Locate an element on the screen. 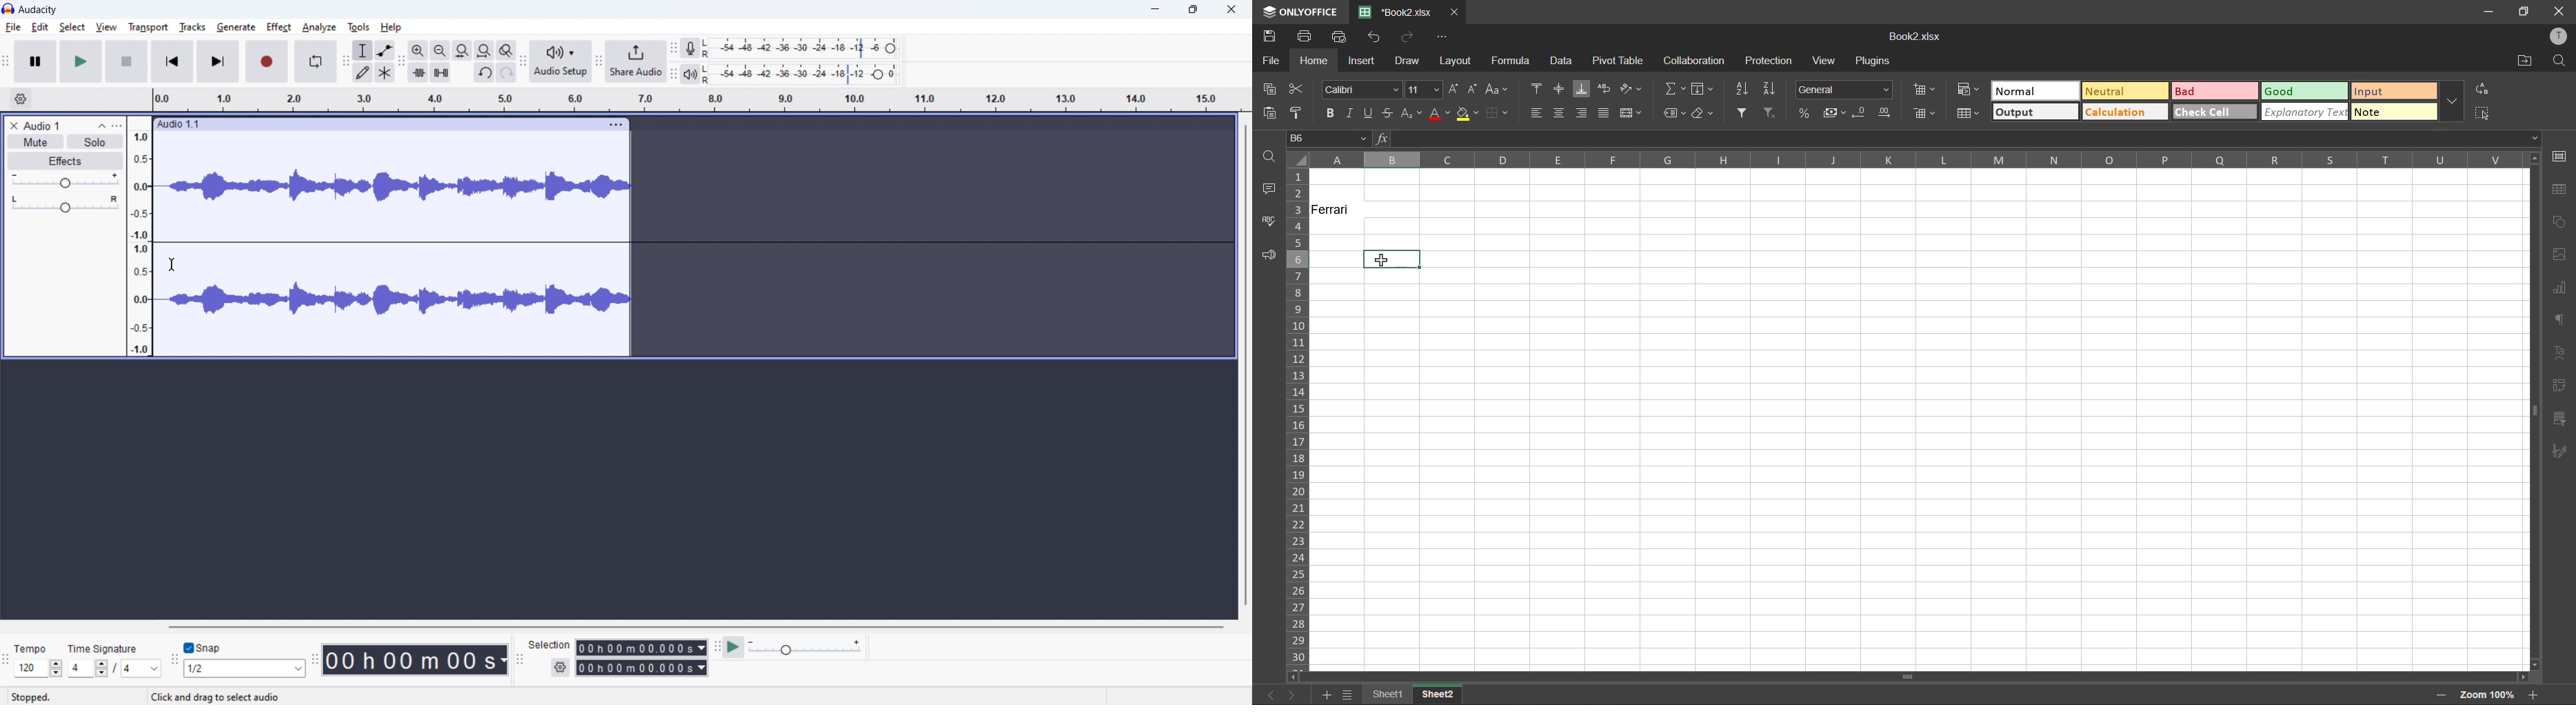 Image resolution: width=2576 pixels, height=728 pixels. sheet list is located at coordinates (1347, 695).